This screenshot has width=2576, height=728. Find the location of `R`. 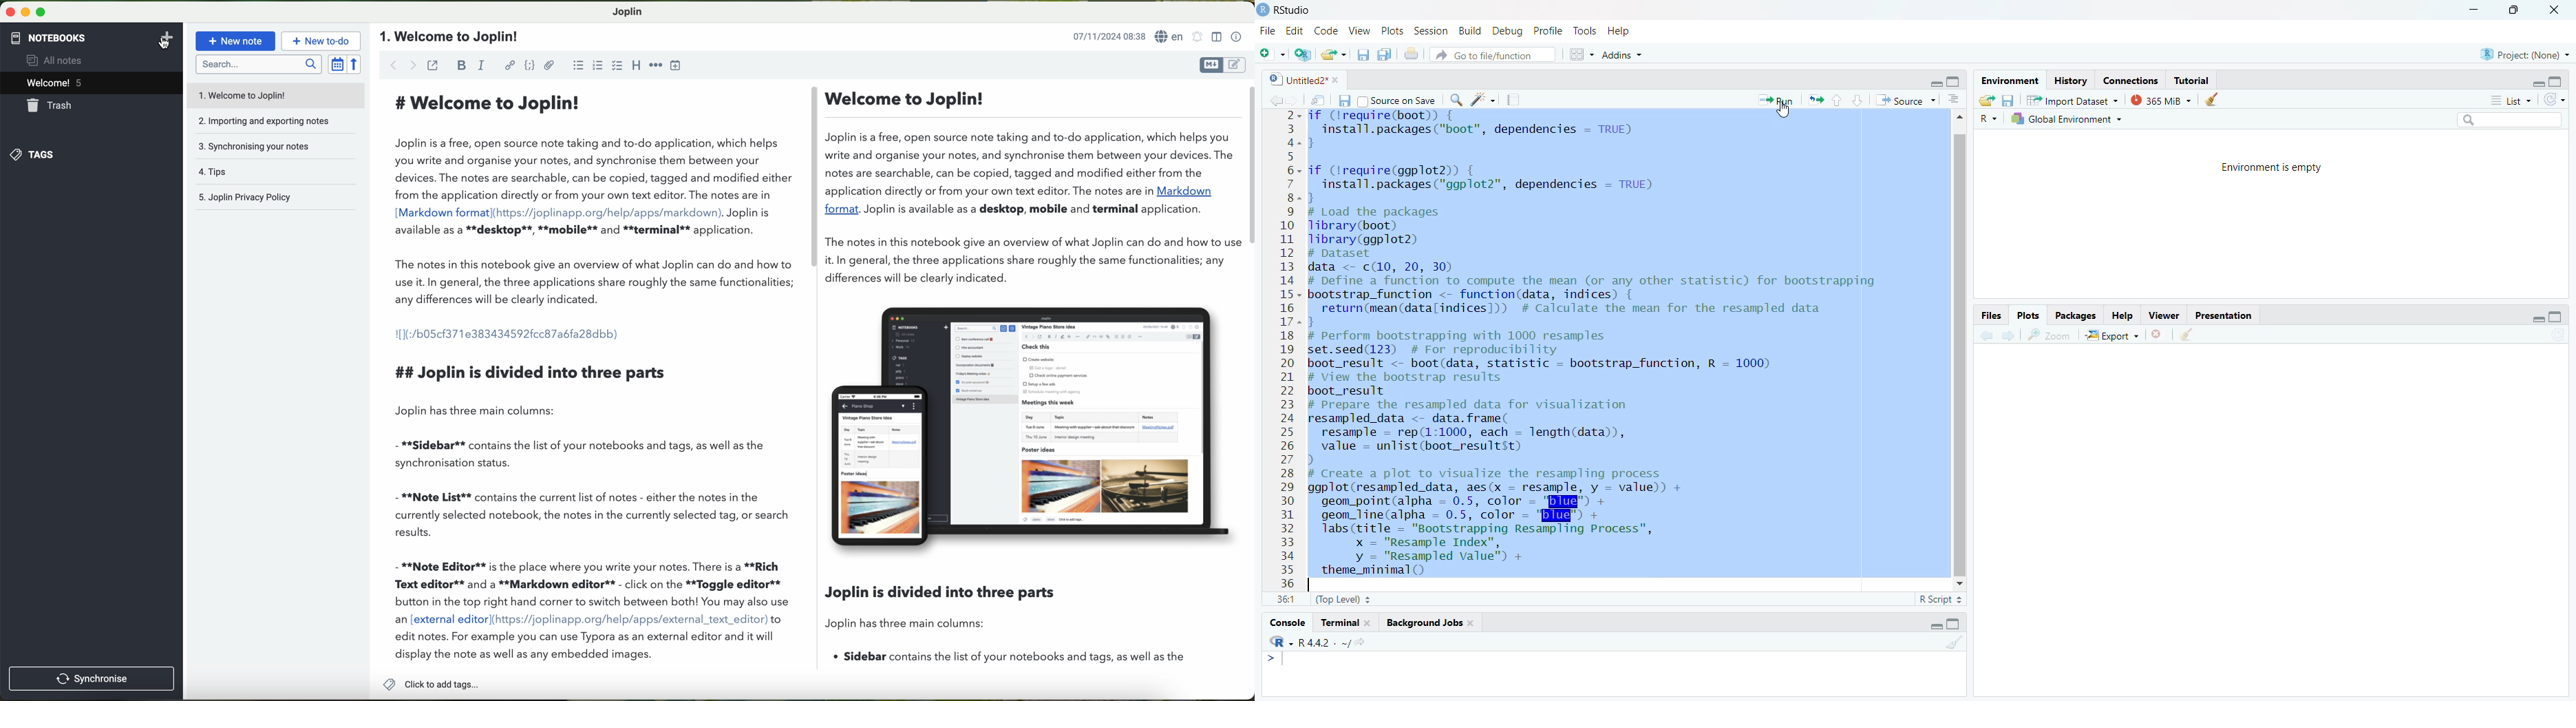

R is located at coordinates (1988, 118).